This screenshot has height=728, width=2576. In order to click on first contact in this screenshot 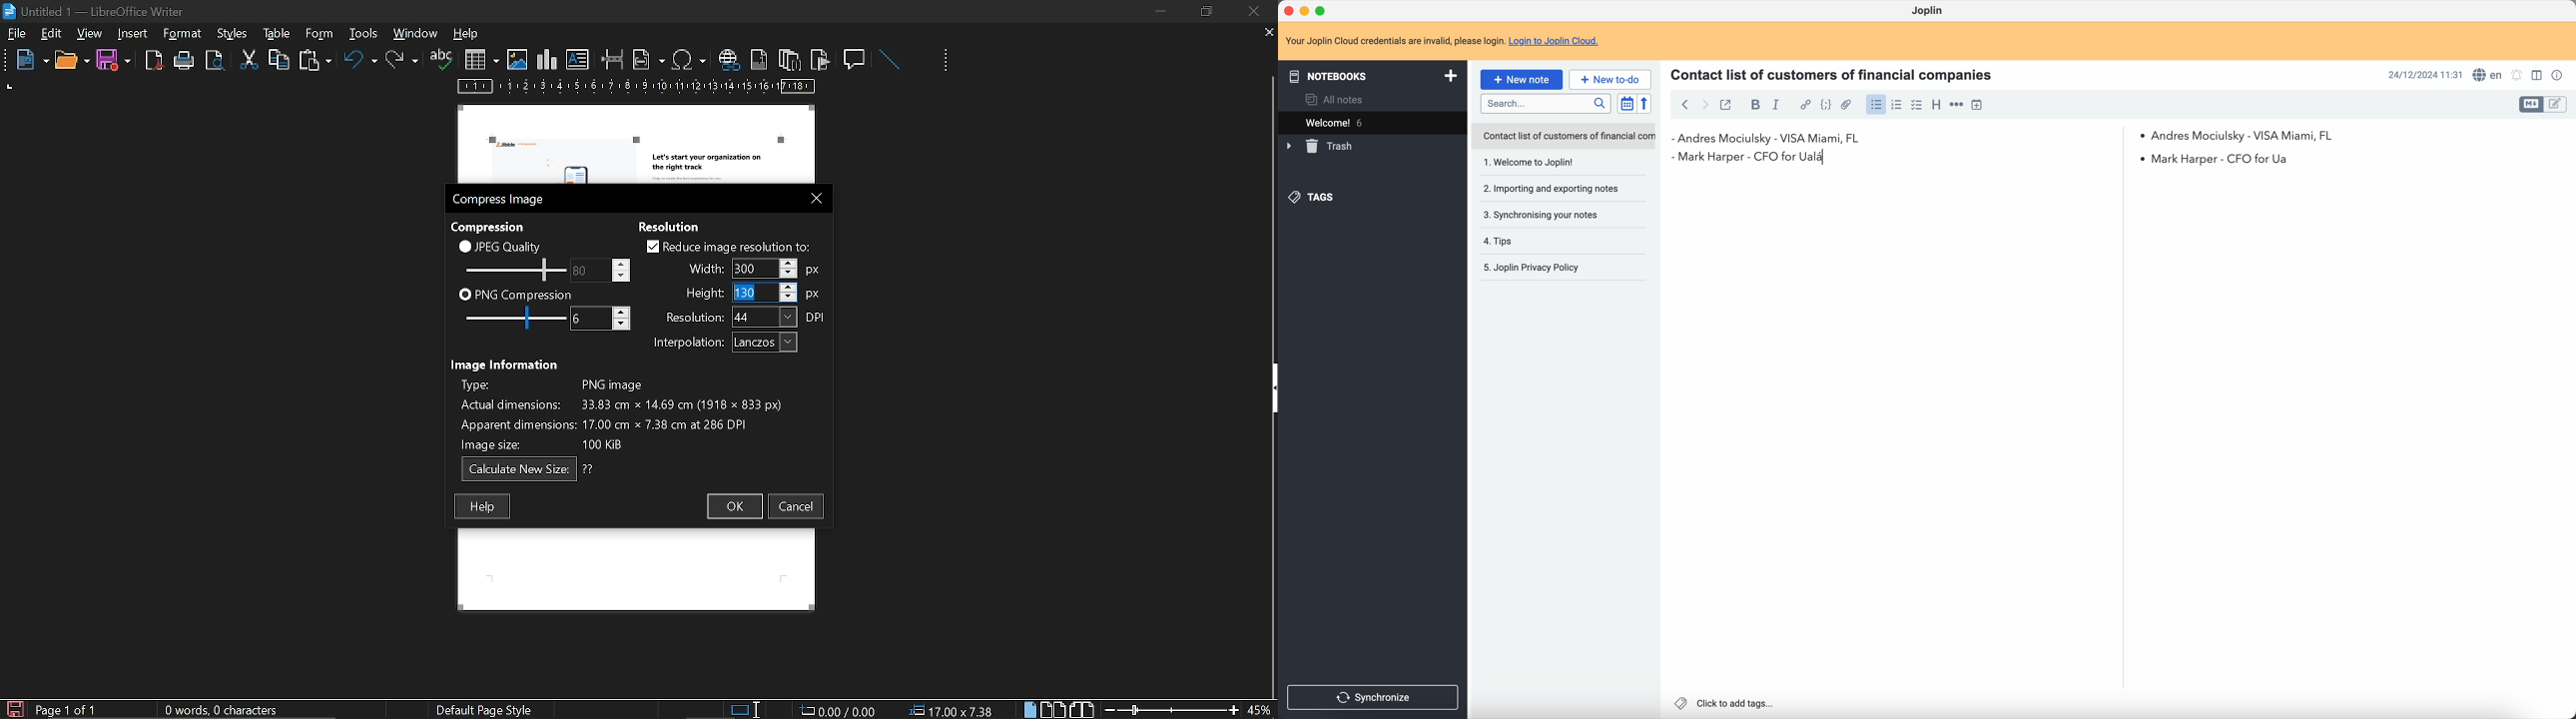, I will do `click(1772, 139)`.